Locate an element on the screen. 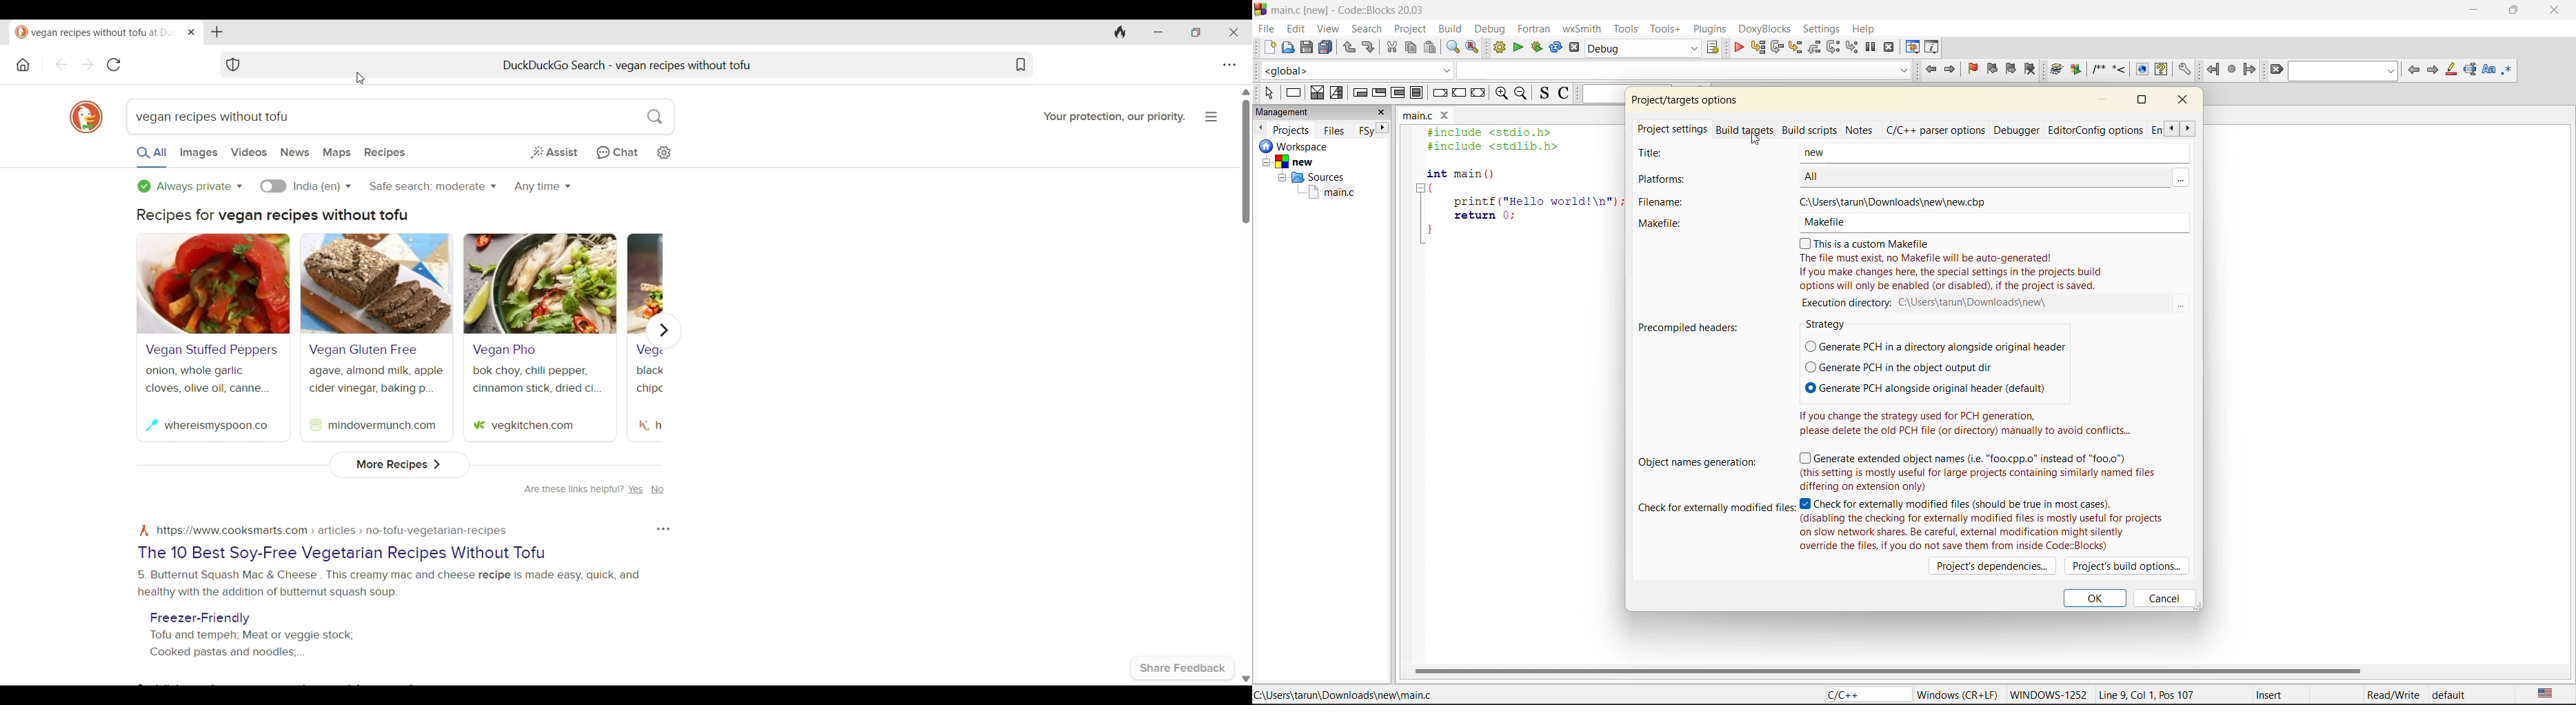  main.c [new] - Code::Blocks 20.03 is located at coordinates (1362, 10).